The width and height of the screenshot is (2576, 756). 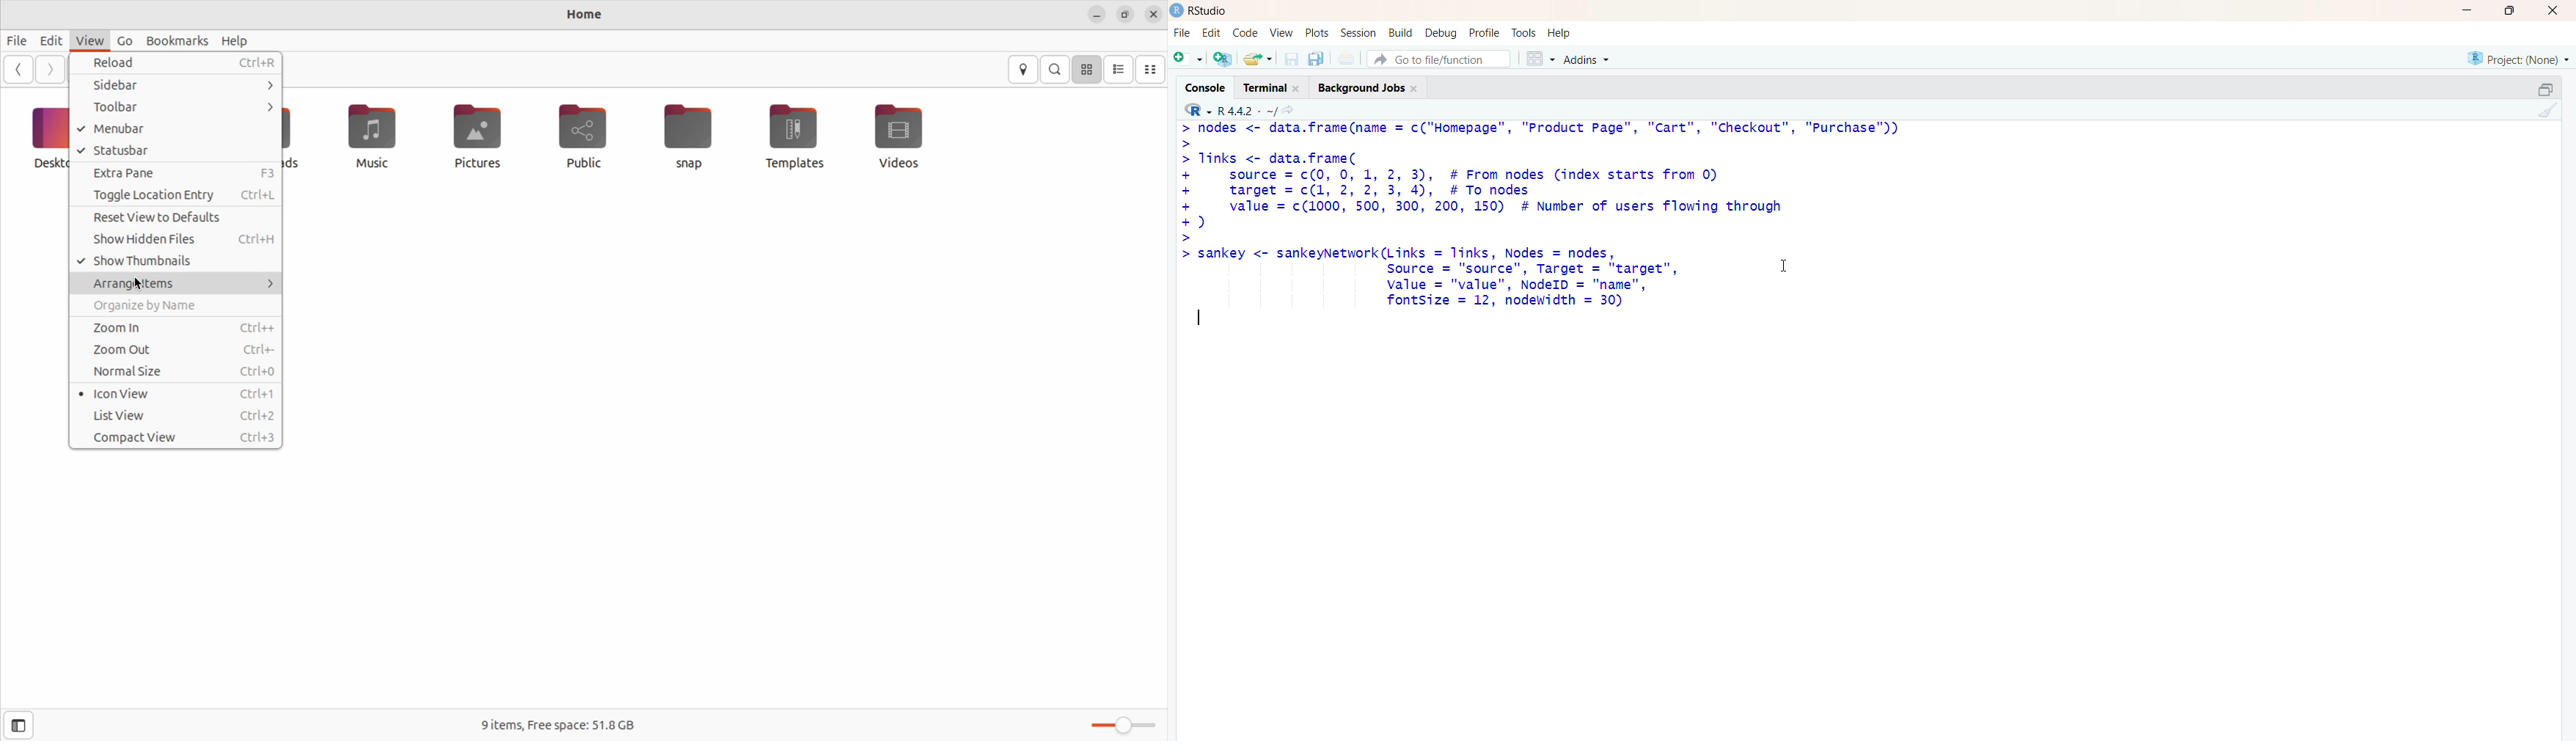 I want to click on help, so click(x=1567, y=32).